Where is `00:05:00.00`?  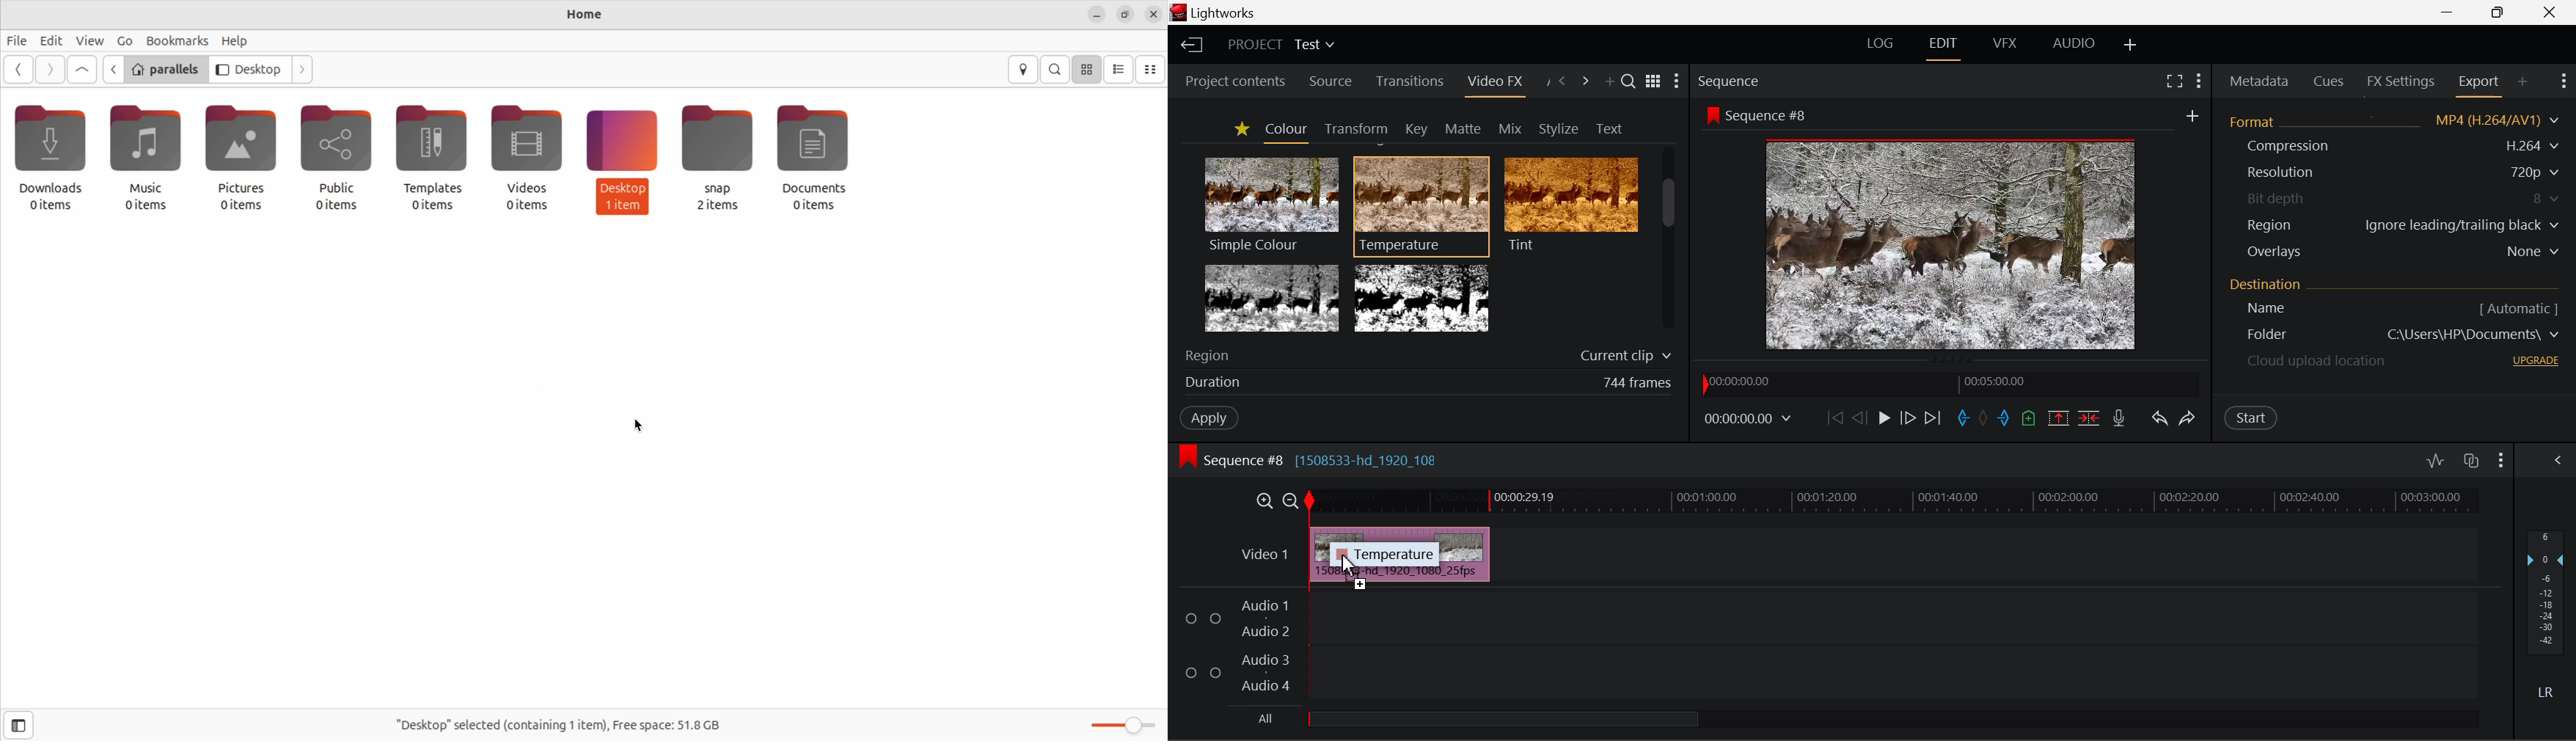 00:05:00.00 is located at coordinates (1997, 381).